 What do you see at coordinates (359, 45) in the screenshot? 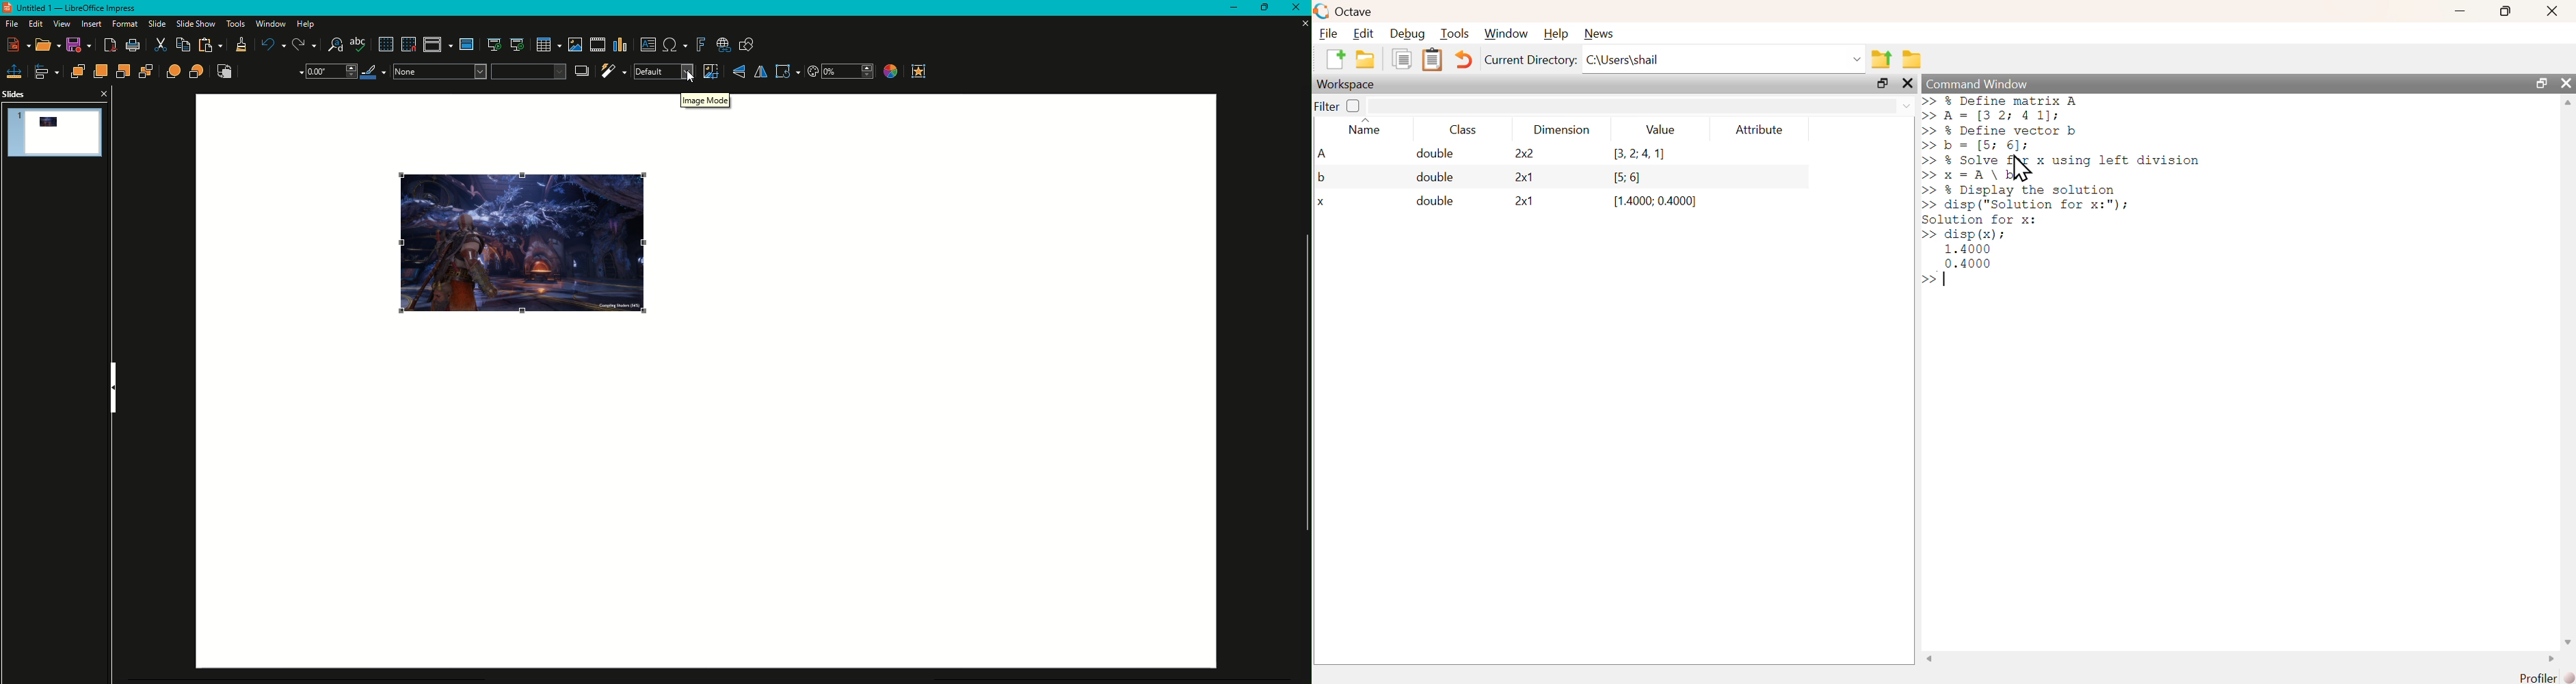
I see `Spelling` at bounding box center [359, 45].